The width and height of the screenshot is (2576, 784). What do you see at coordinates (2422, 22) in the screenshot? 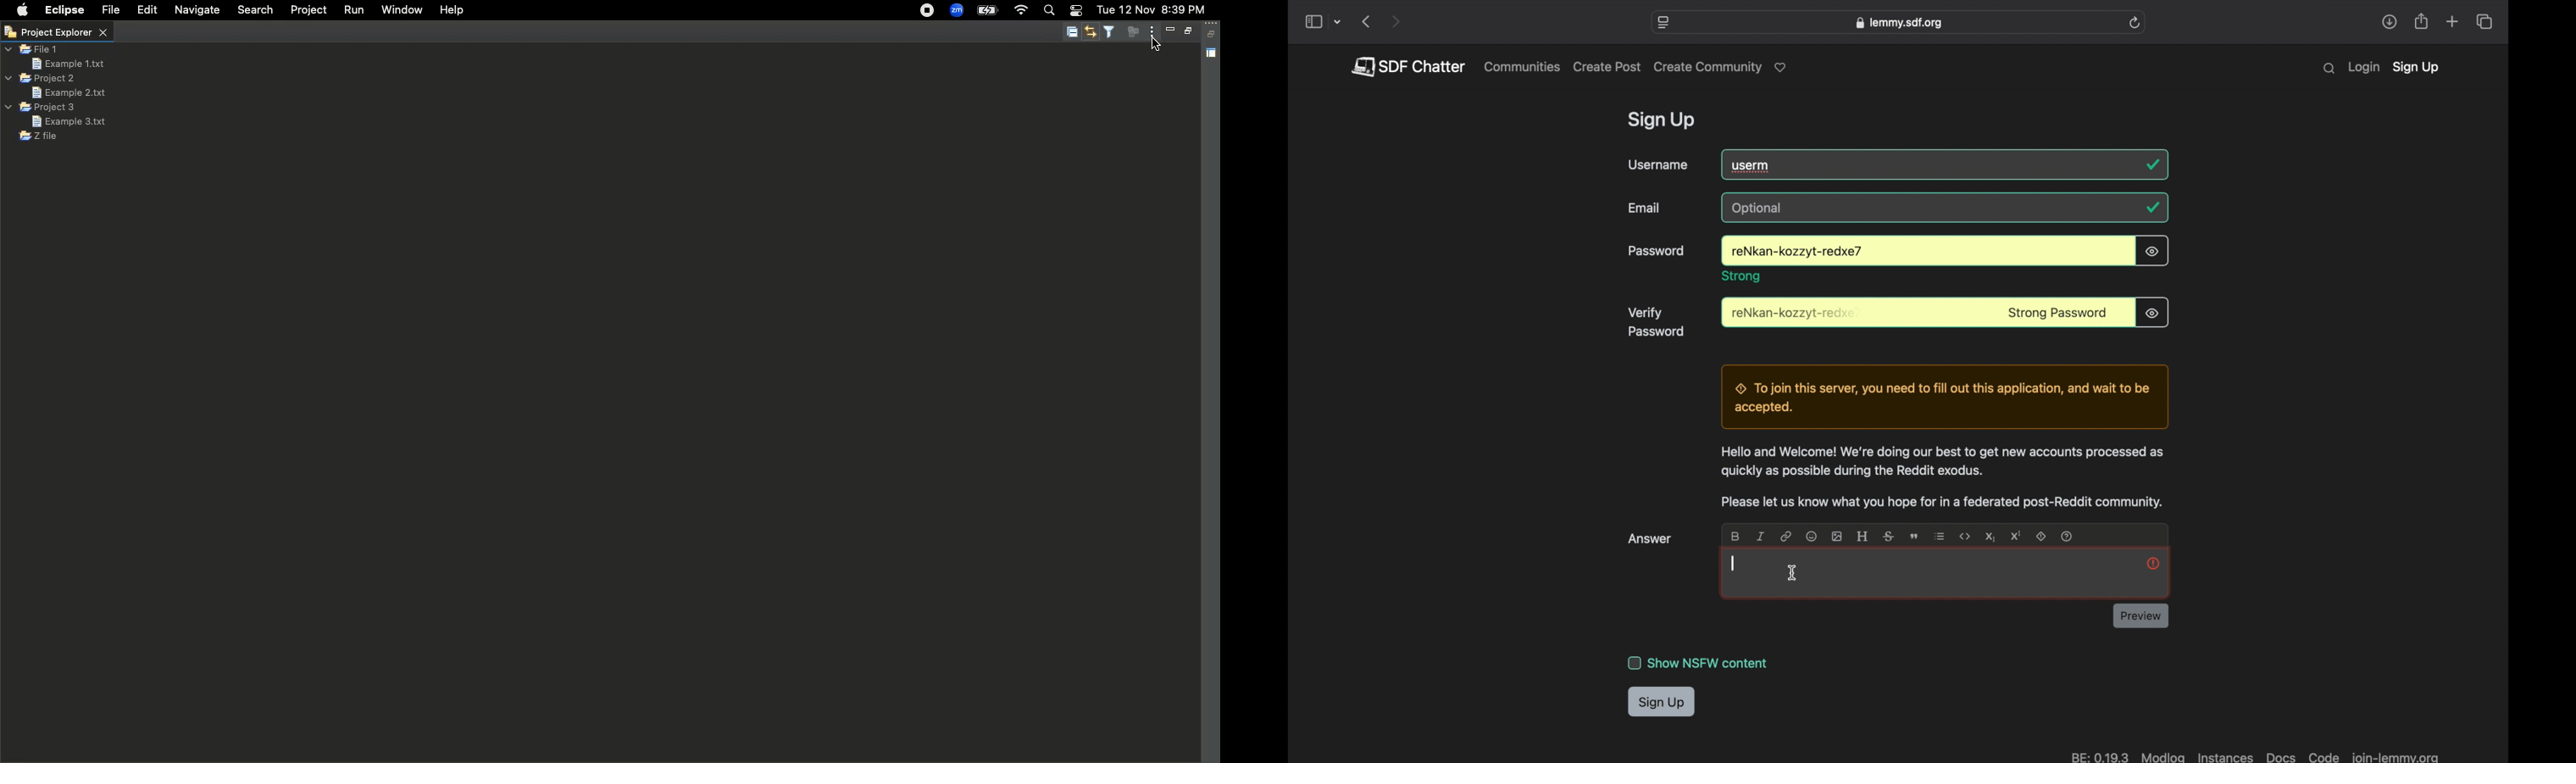
I see `share` at bounding box center [2422, 22].